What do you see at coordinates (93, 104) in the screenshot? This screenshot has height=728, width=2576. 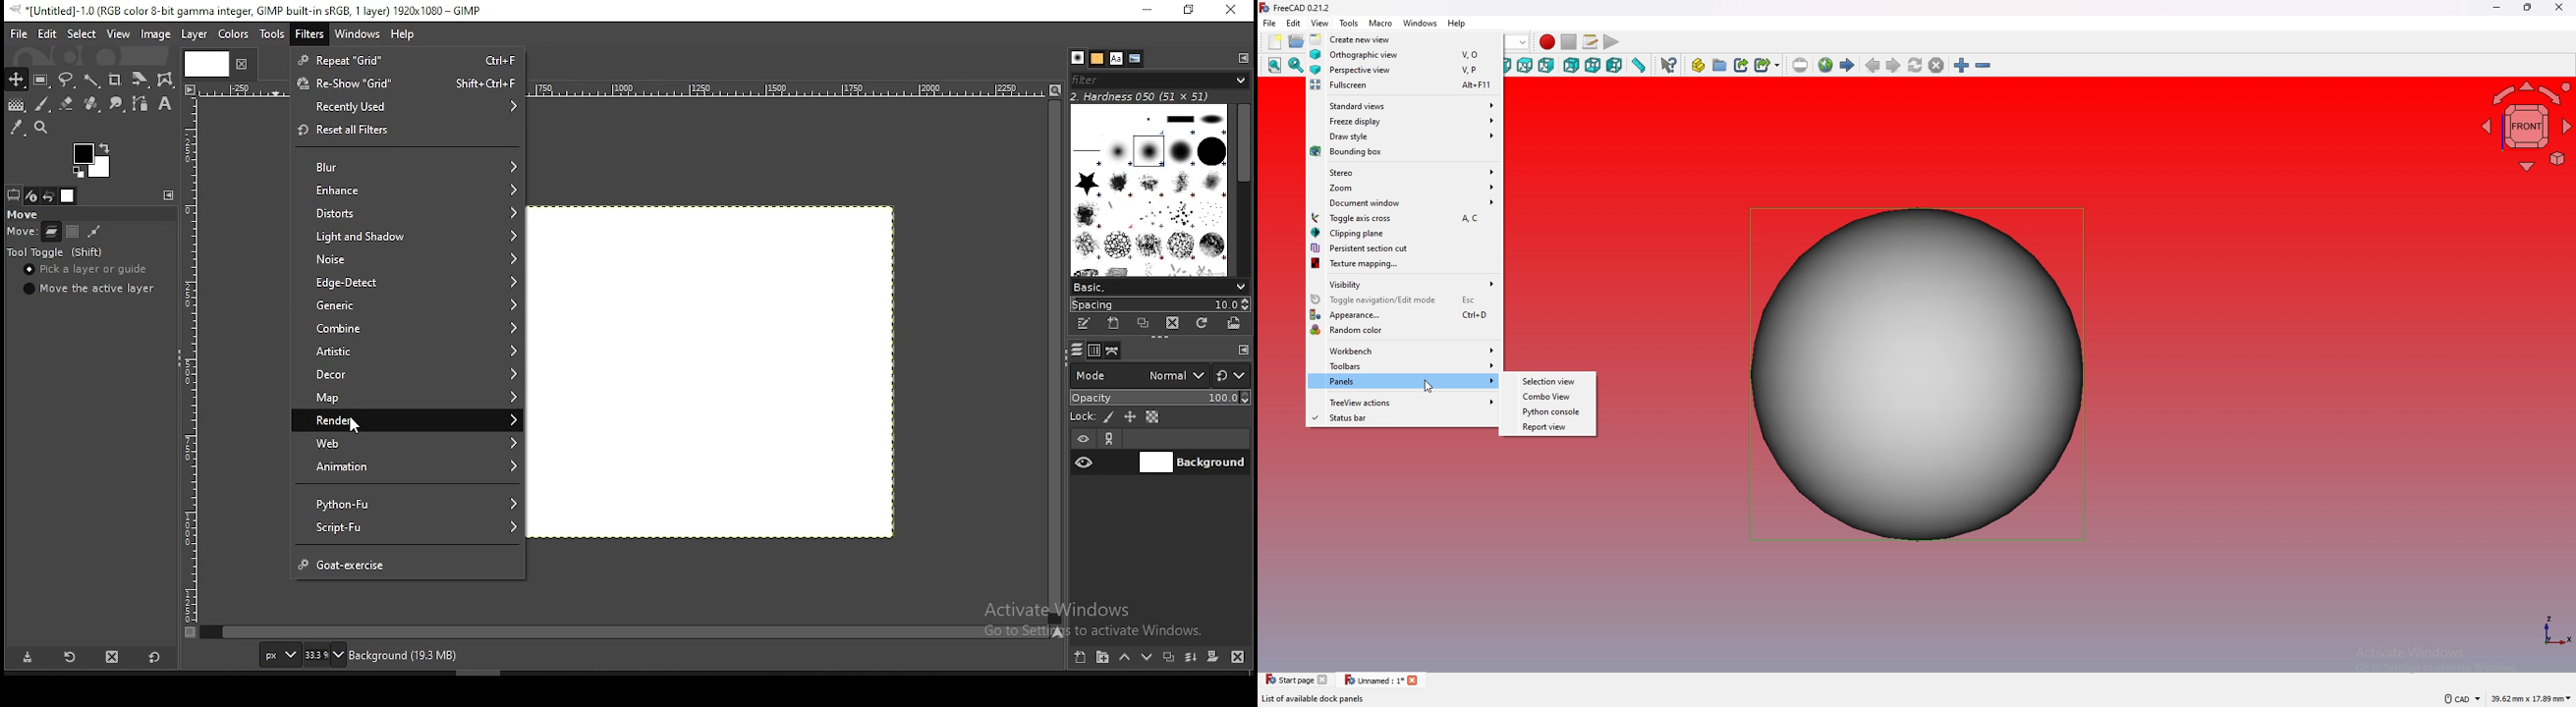 I see `eraser tool` at bounding box center [93, 104].